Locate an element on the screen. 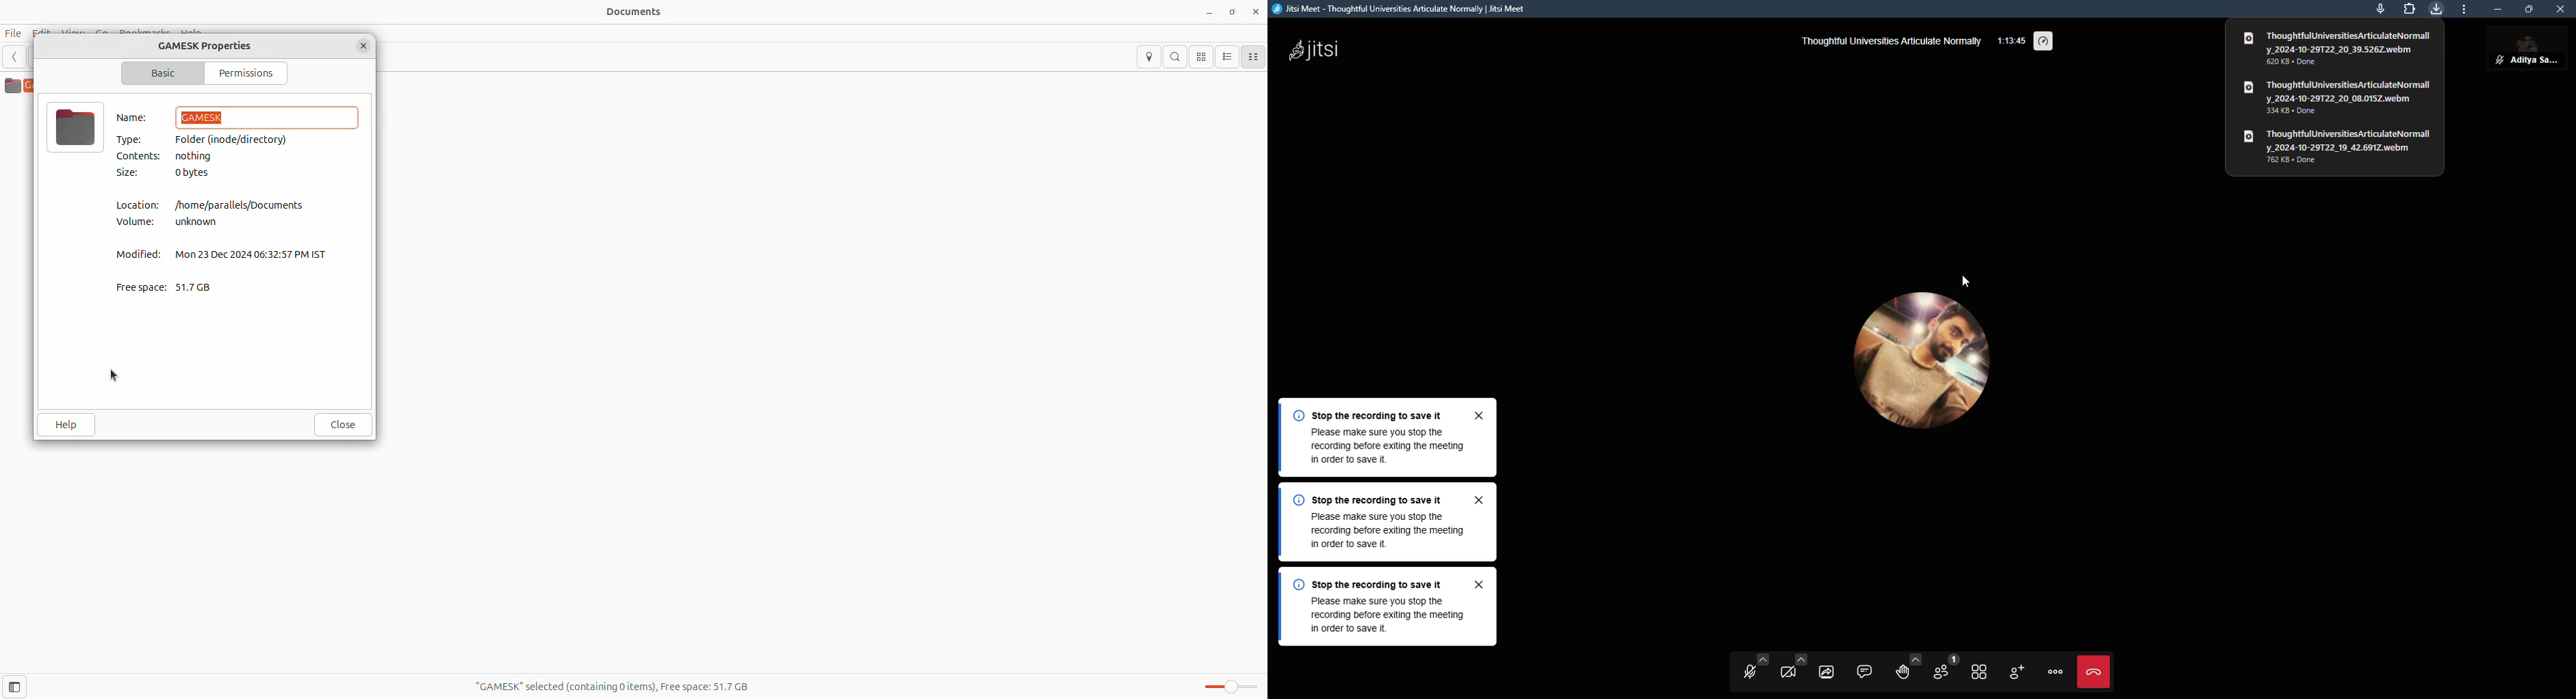 This screenshot has width=2576, height=700. minimize is located at coordinates (2463, 9).